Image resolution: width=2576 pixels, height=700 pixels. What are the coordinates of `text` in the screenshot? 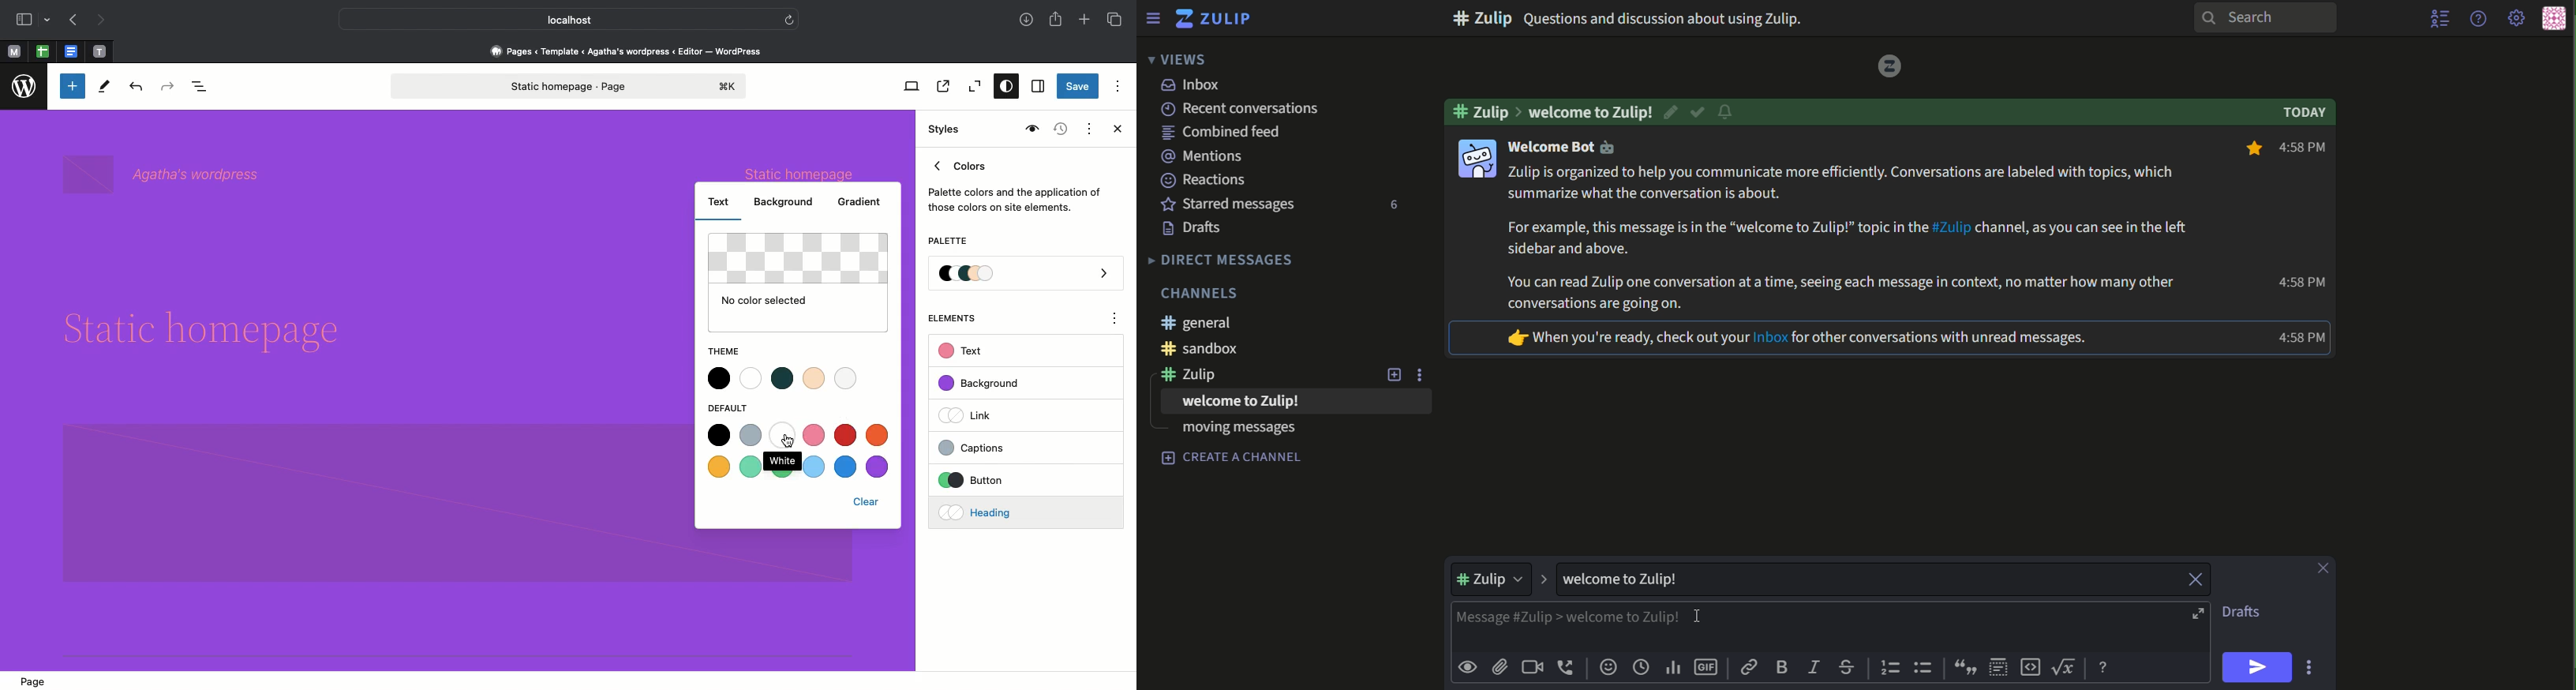 It's located at (1568, 149).